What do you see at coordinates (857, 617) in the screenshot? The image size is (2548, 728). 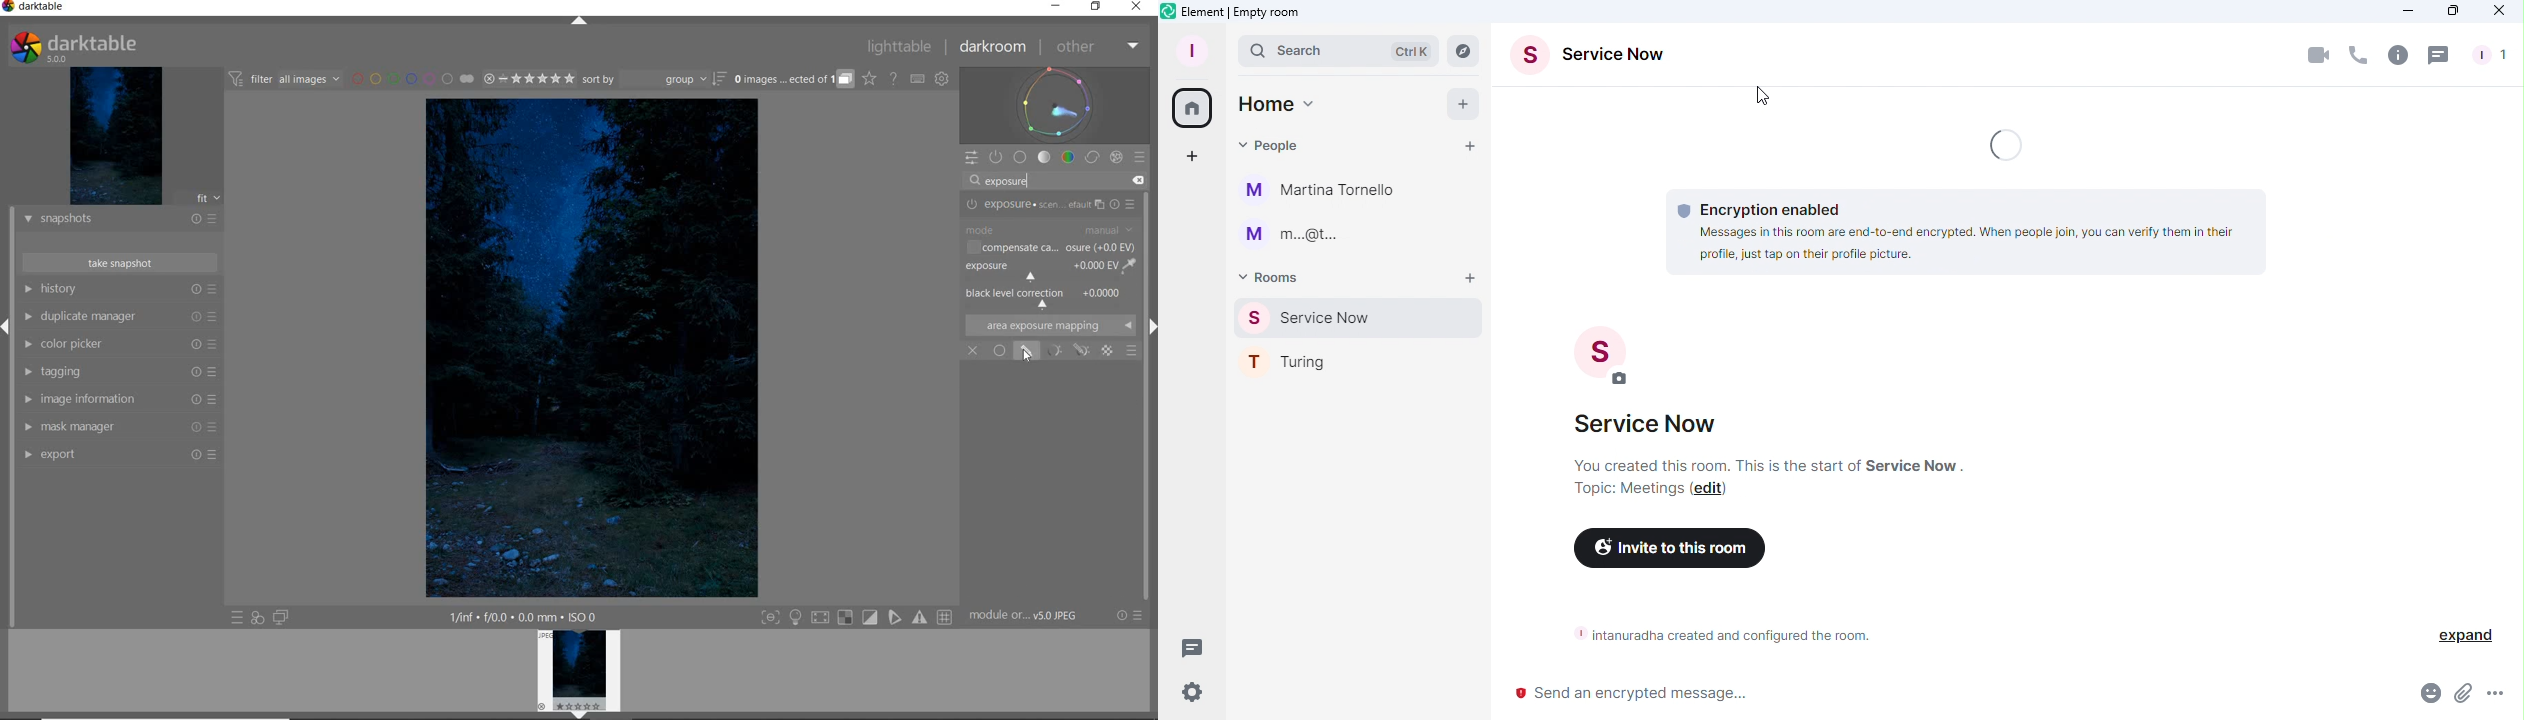 I see `TOGGLE MODES` at bounding box center [857, 617].